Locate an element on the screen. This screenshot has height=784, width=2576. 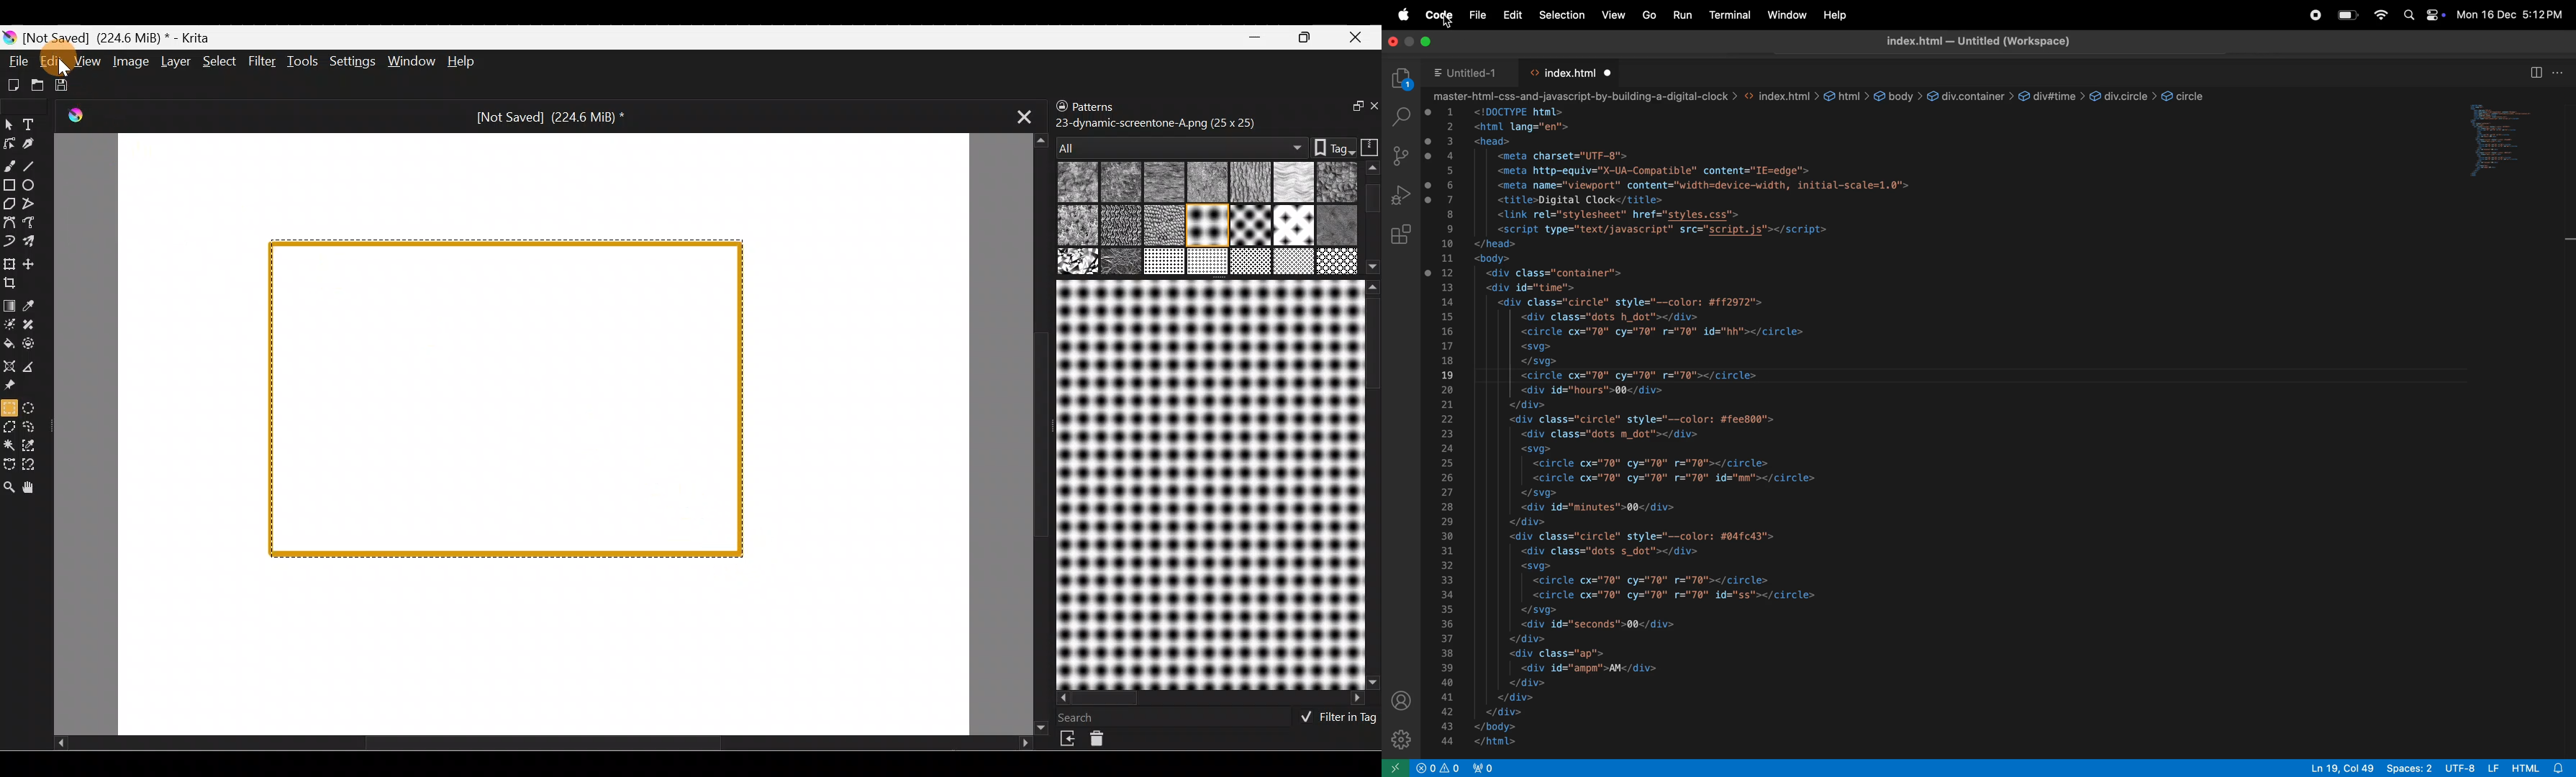
<html lang="en"> is located at coordinates (1528, 128).